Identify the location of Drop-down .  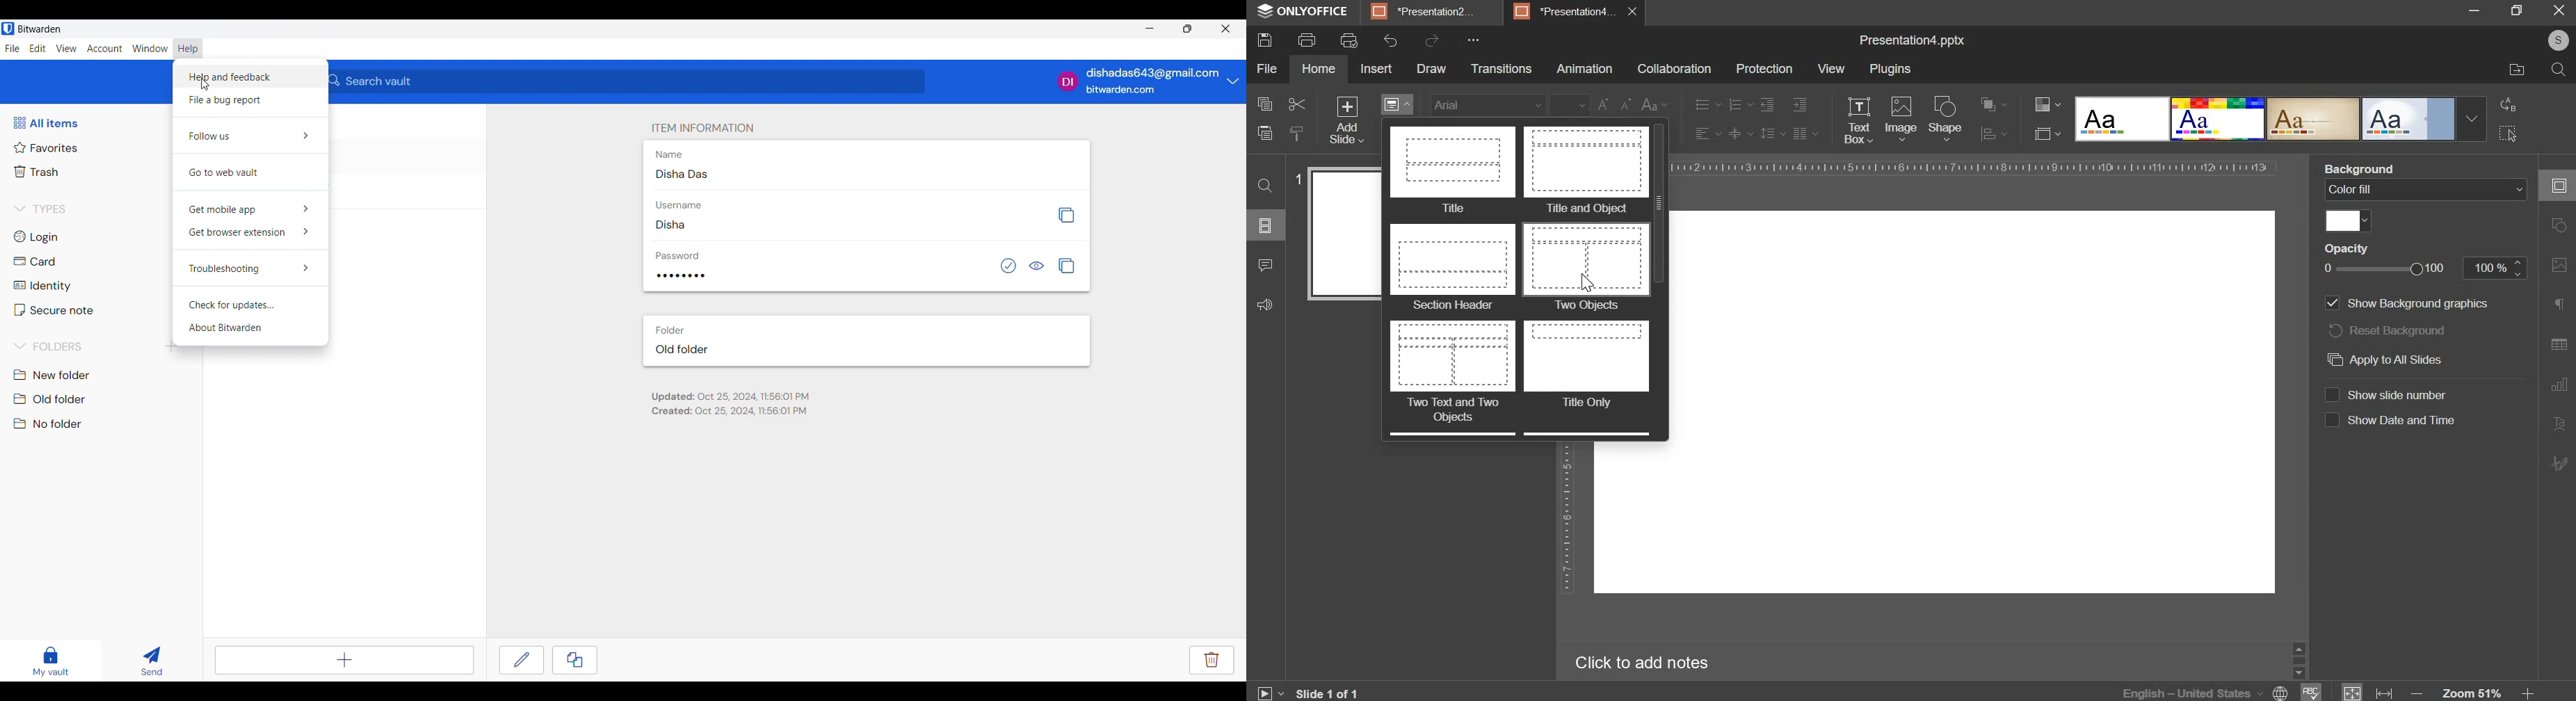
(2472, 119).